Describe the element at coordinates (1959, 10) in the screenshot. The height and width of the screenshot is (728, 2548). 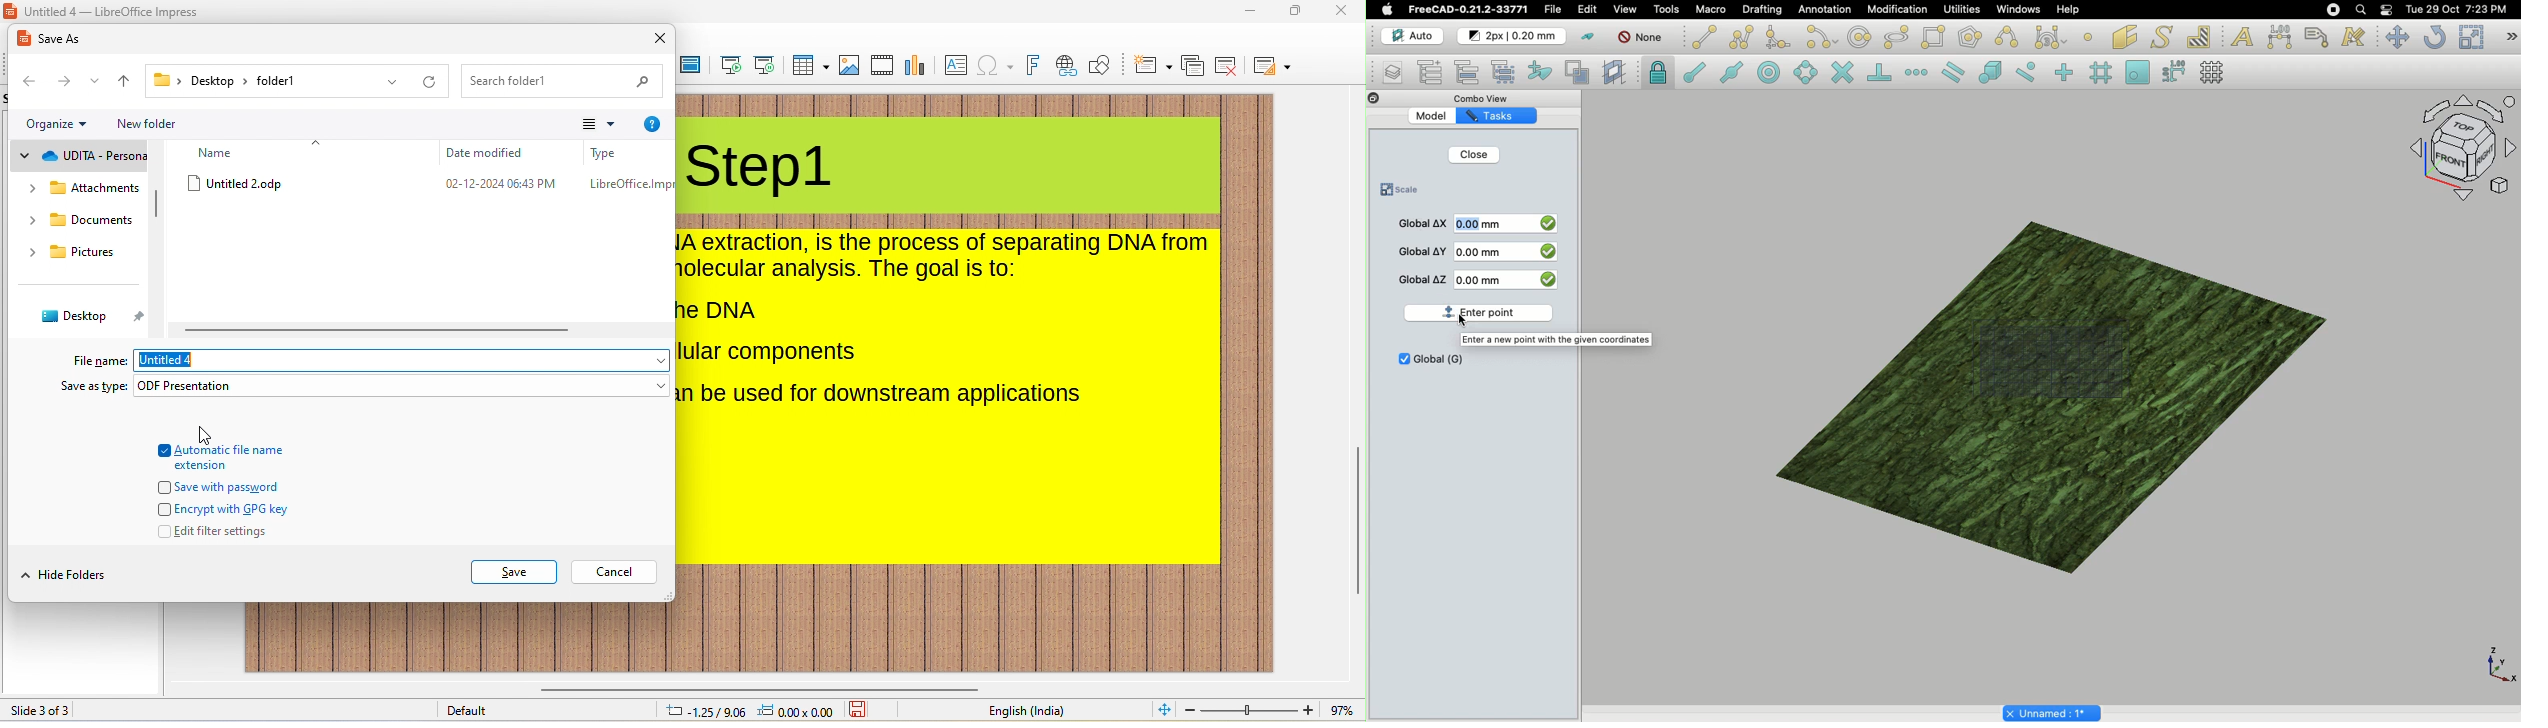
I see `Utilities` at that location.